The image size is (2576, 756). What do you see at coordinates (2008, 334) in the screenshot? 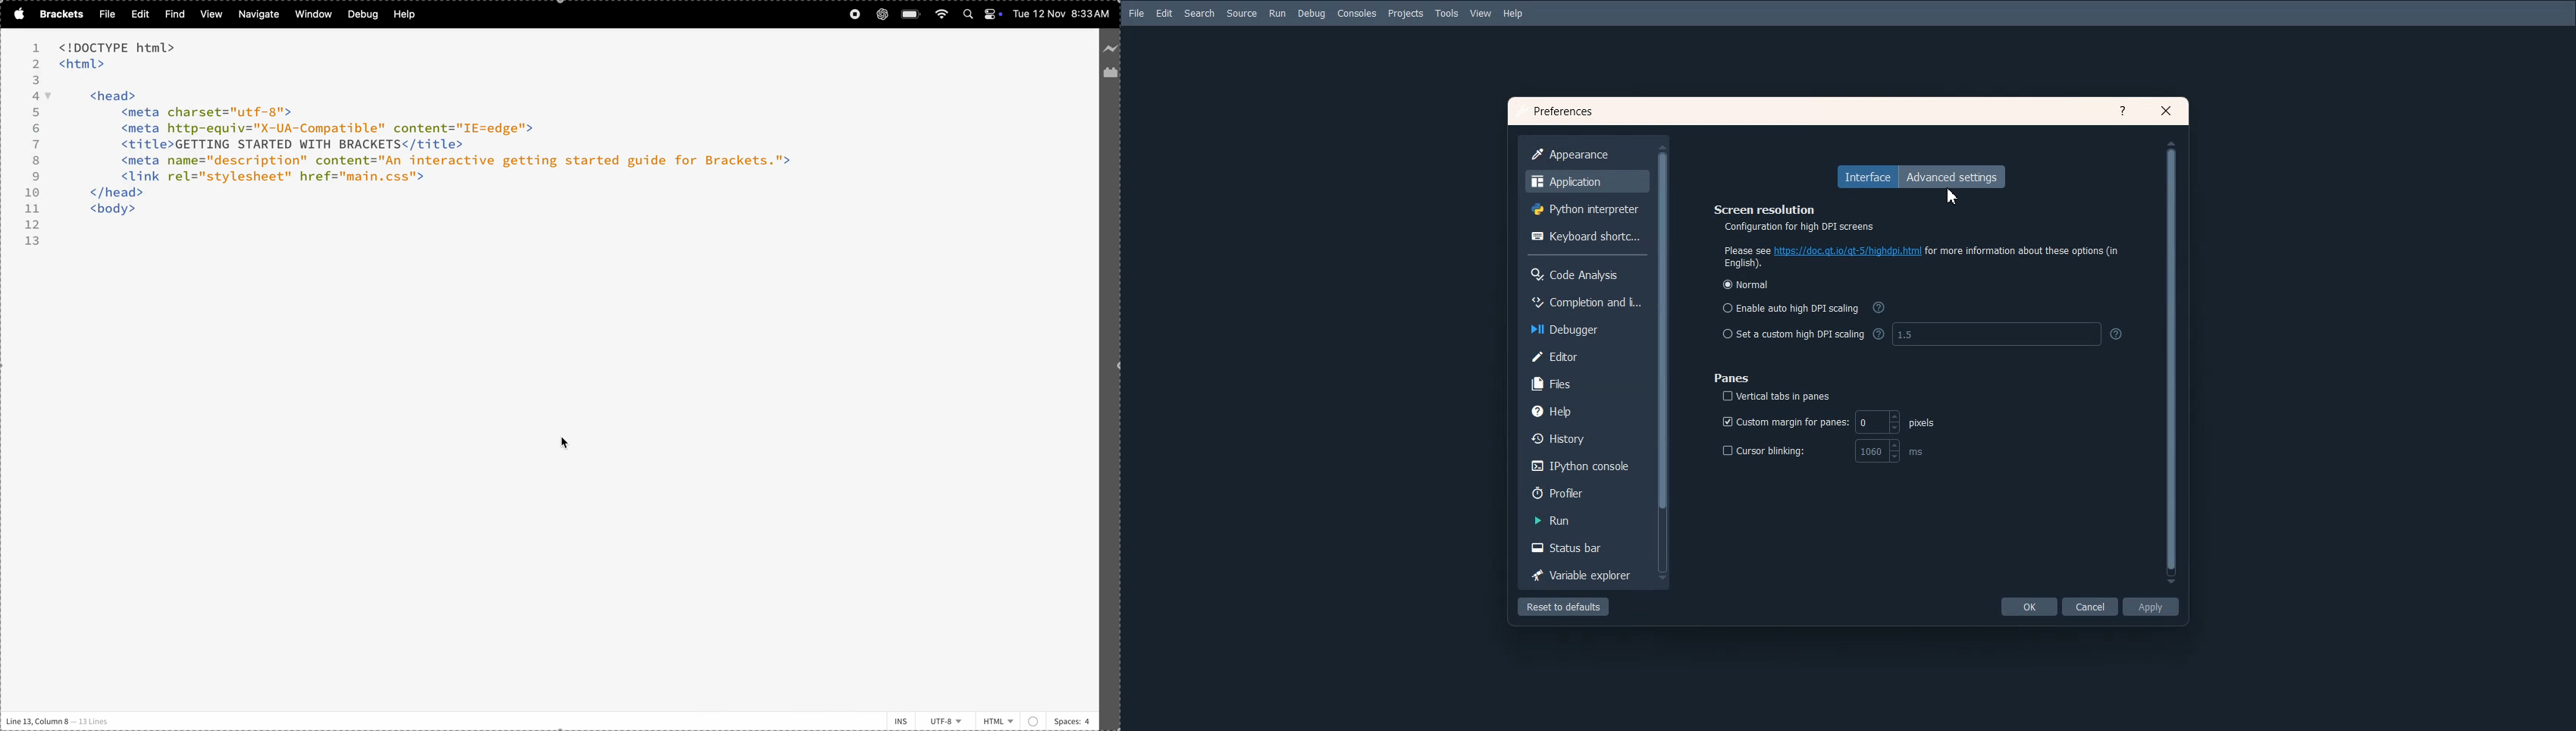
I see `input to set custom dpi` at bounding box center [2008, 334].